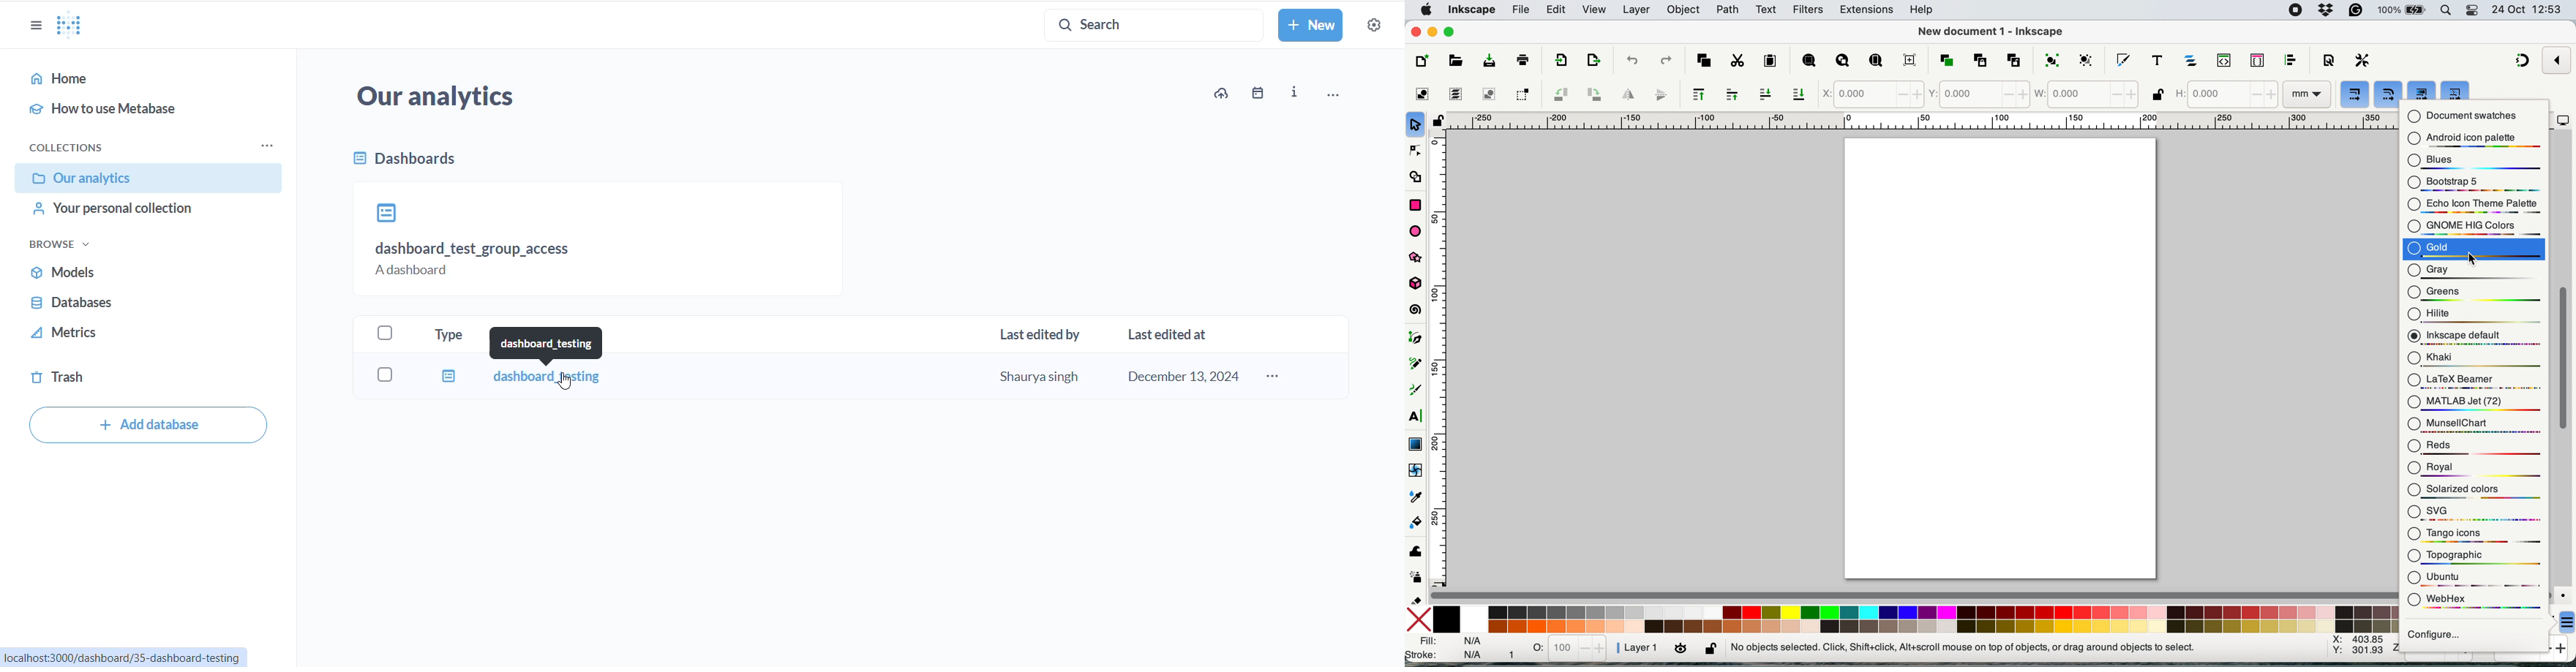 The width and height of the screenshot is (2576, 672). What do you see at coordinates (1453, 61) in the screenshot?
I see `open` at bounding box center [1453, 61].